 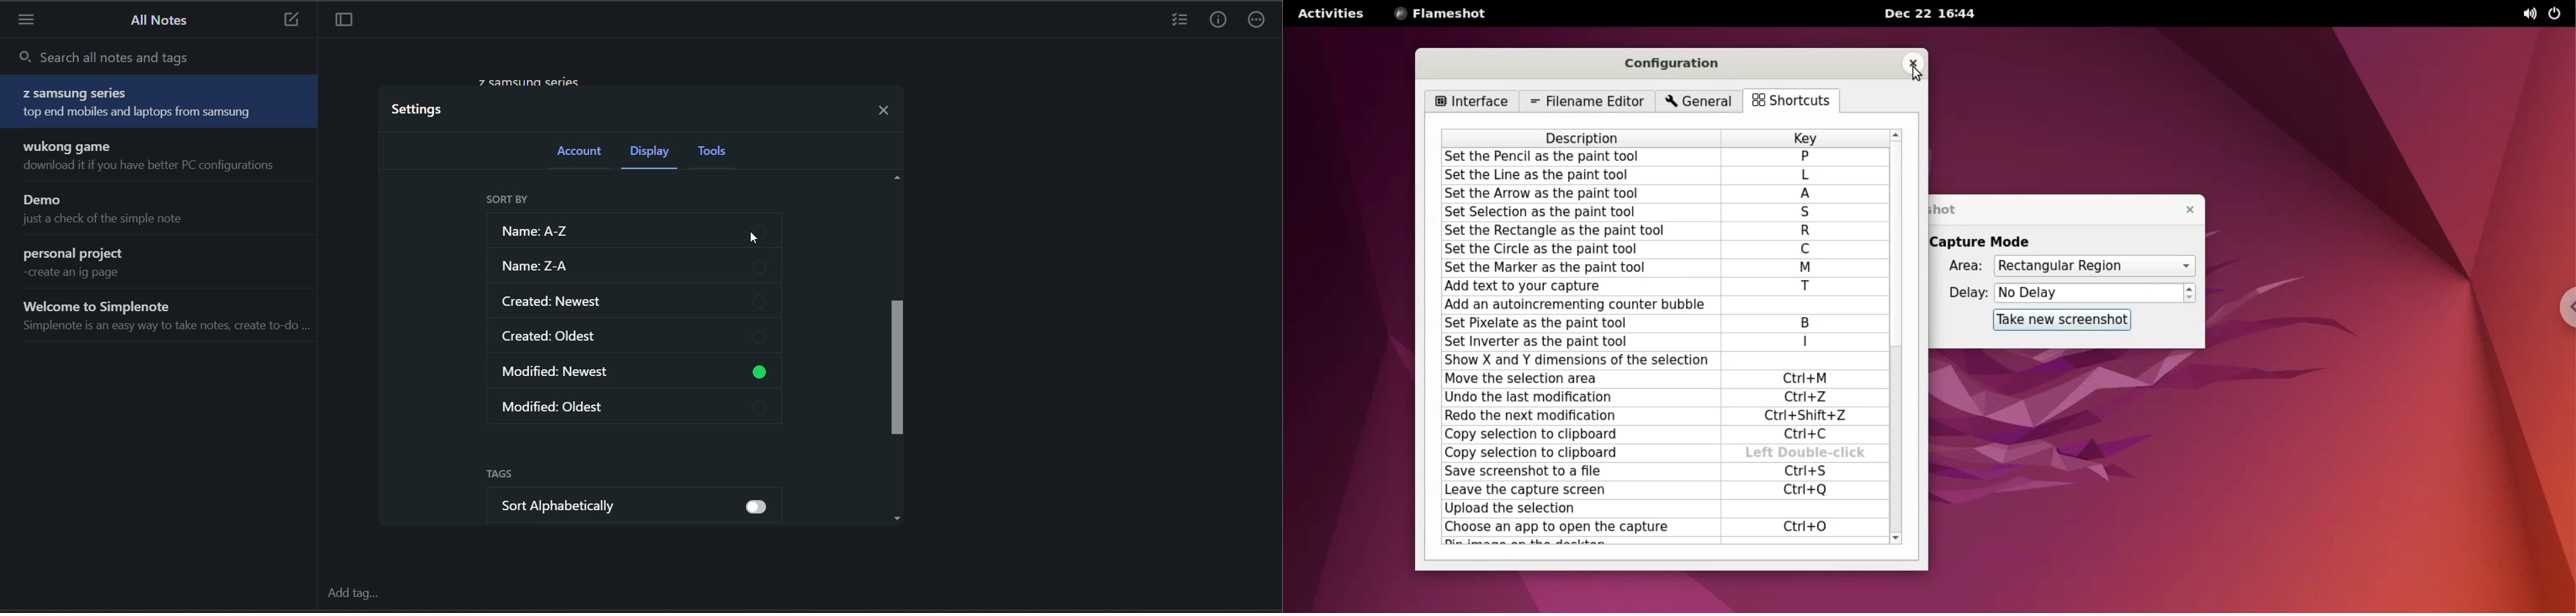 What do you see at coordinates (353, 594) in the screenshot?
I see `add tag...` at bounding box center [353, 594].